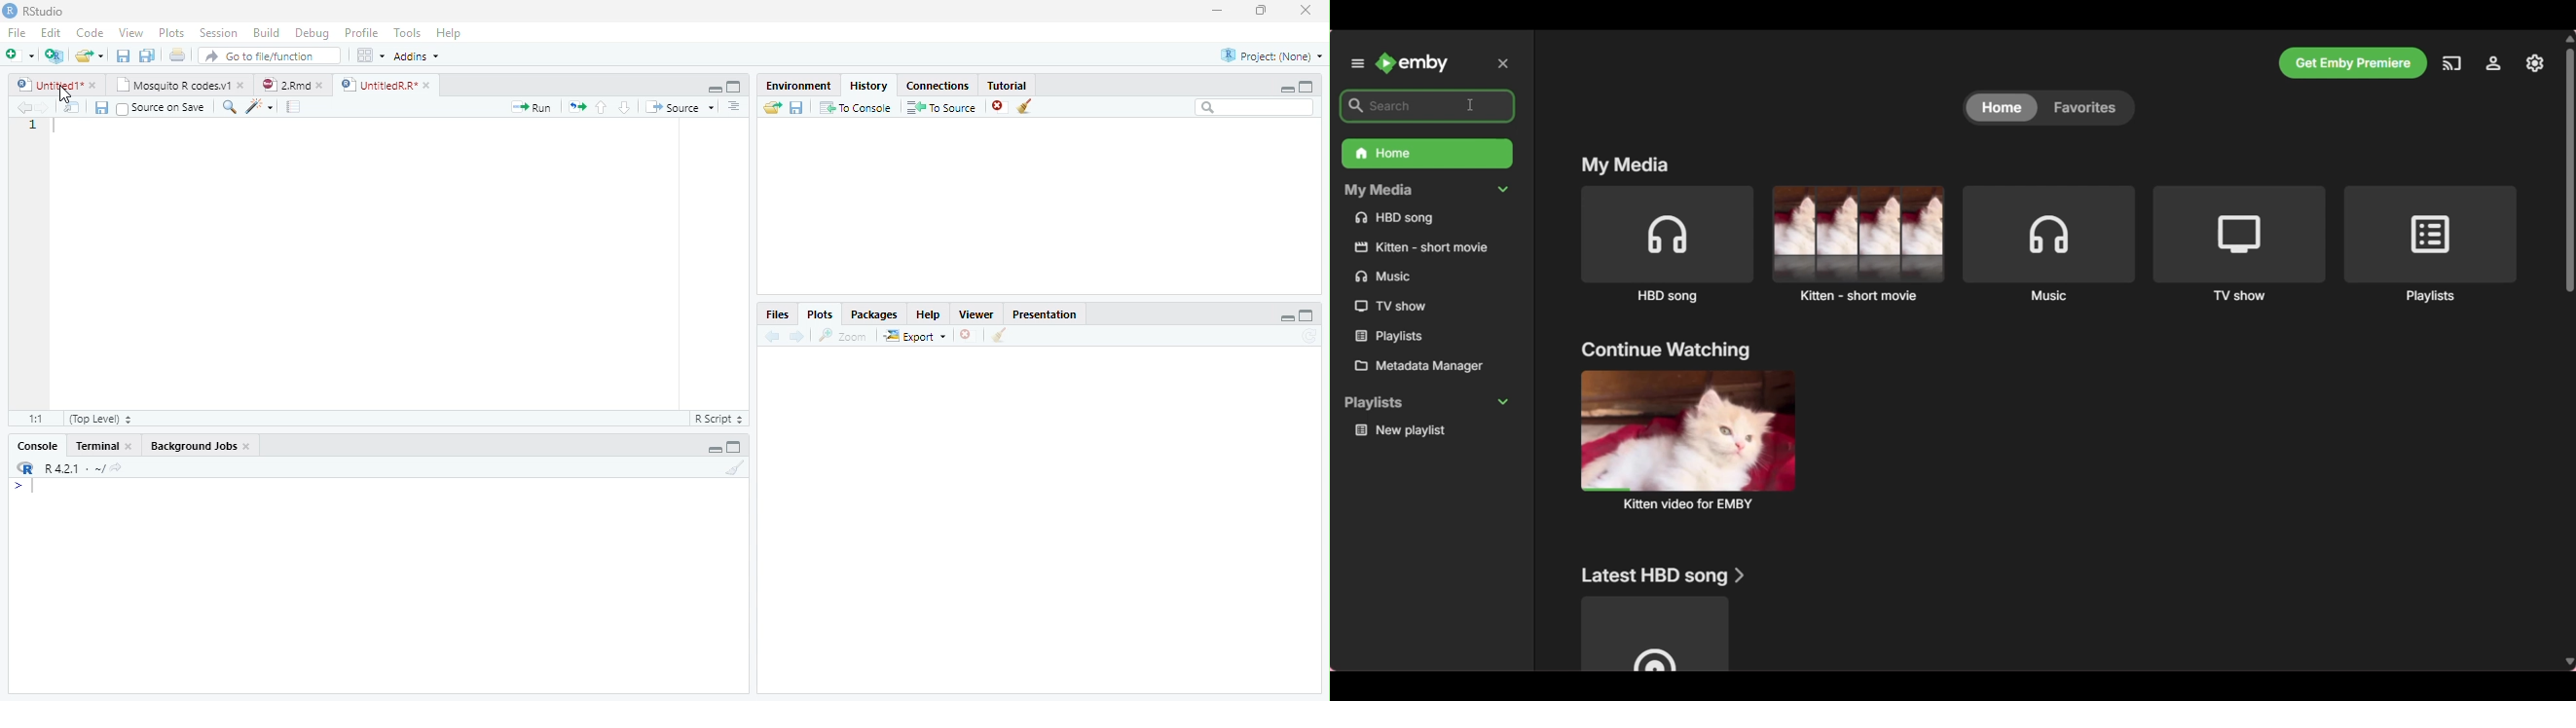 This screenshot has height=728, width=2576. I want to click on Build, so click(264, 34).